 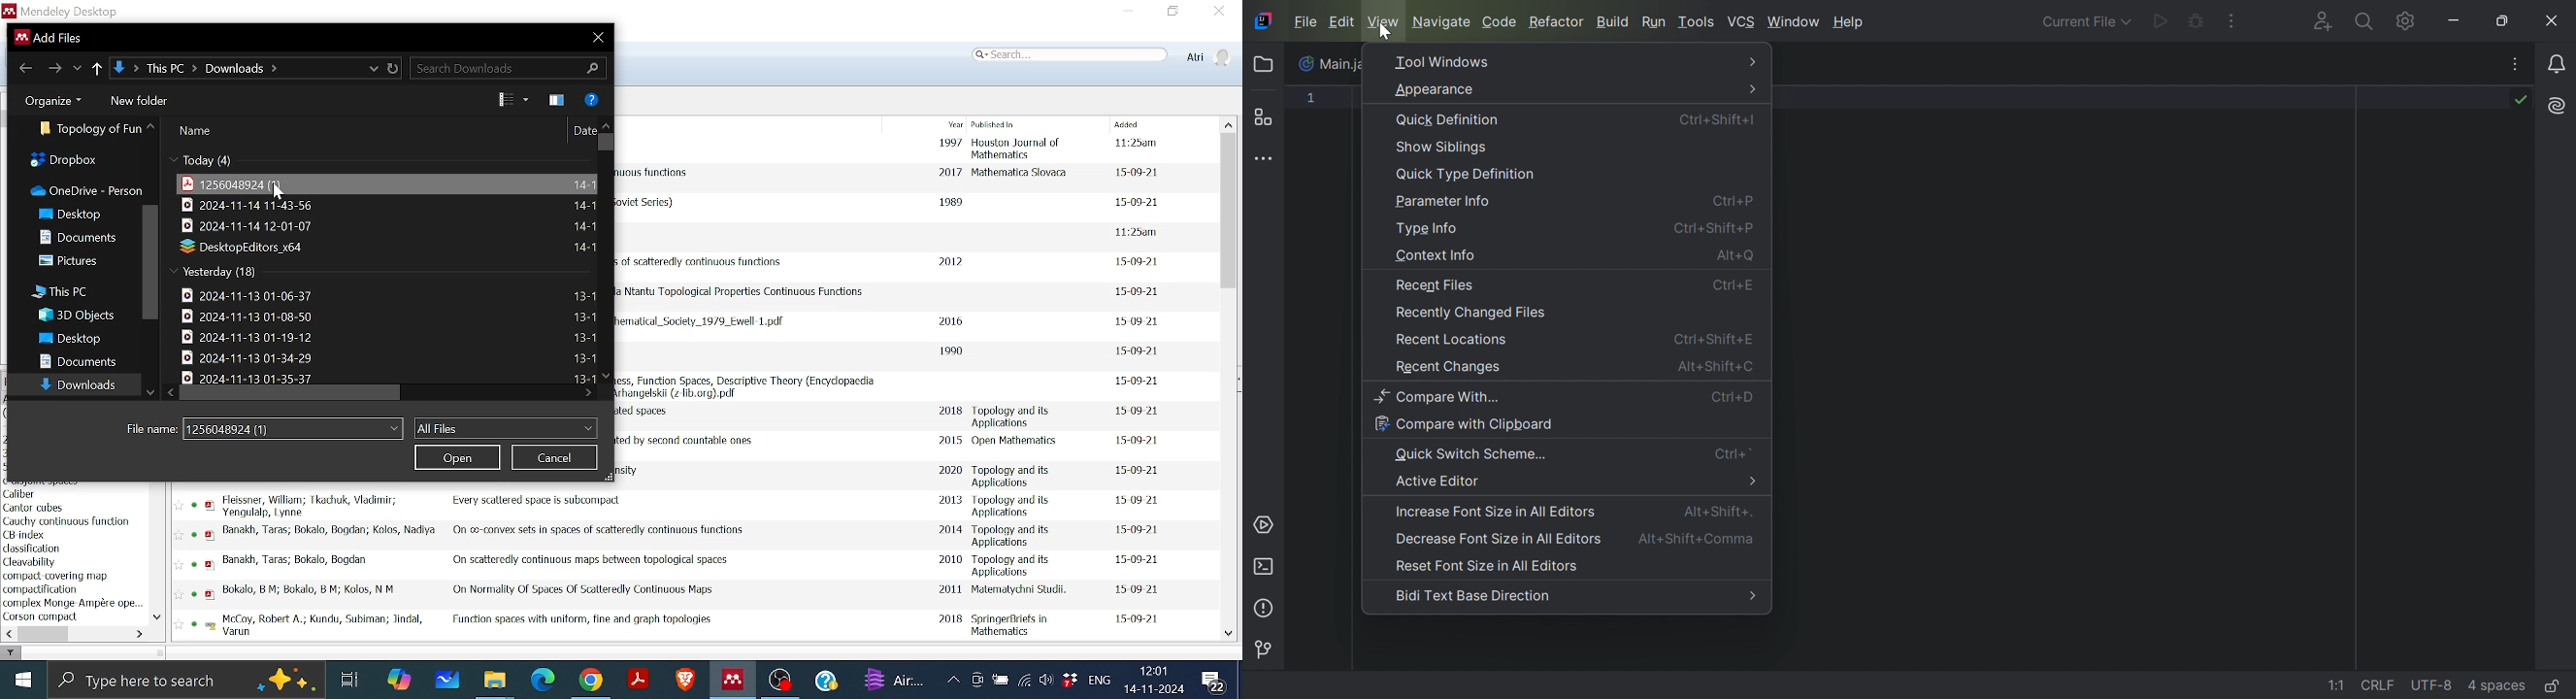 I want to click on File, so click(x=246, y=207).